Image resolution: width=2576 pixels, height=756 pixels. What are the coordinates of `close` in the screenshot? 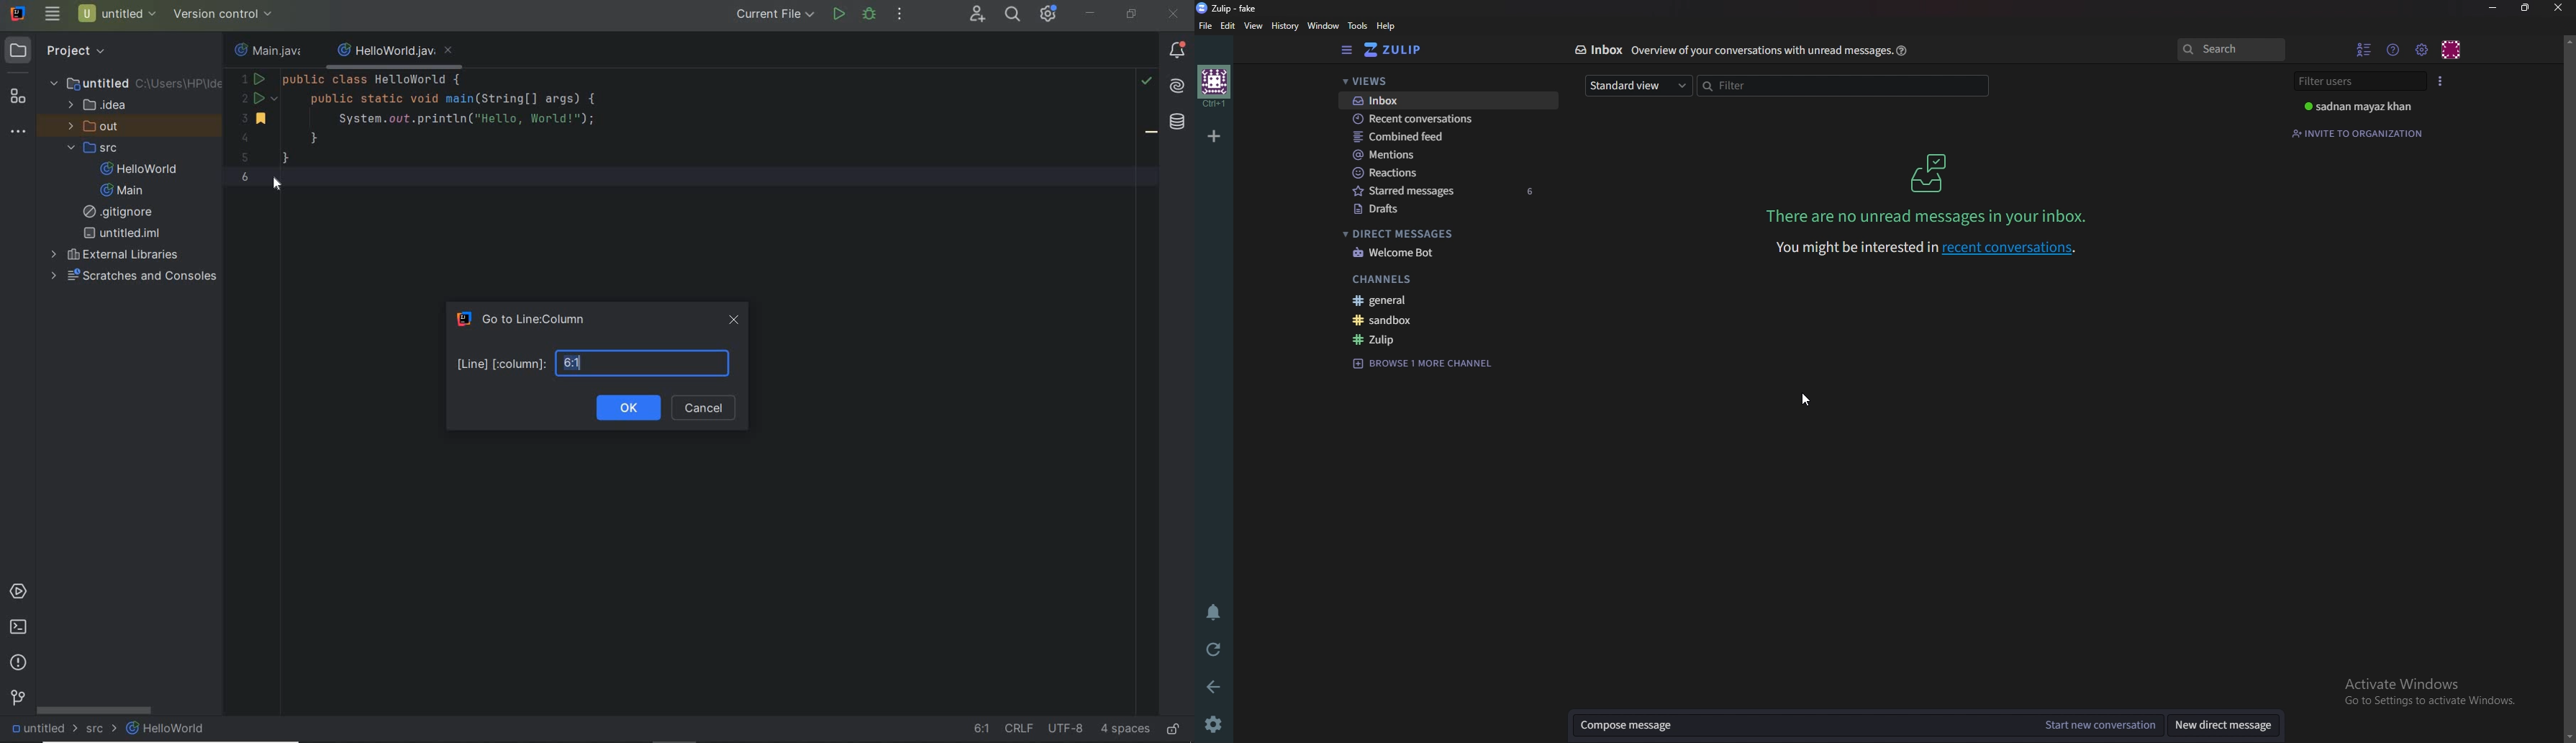 It's located at (735, 321).